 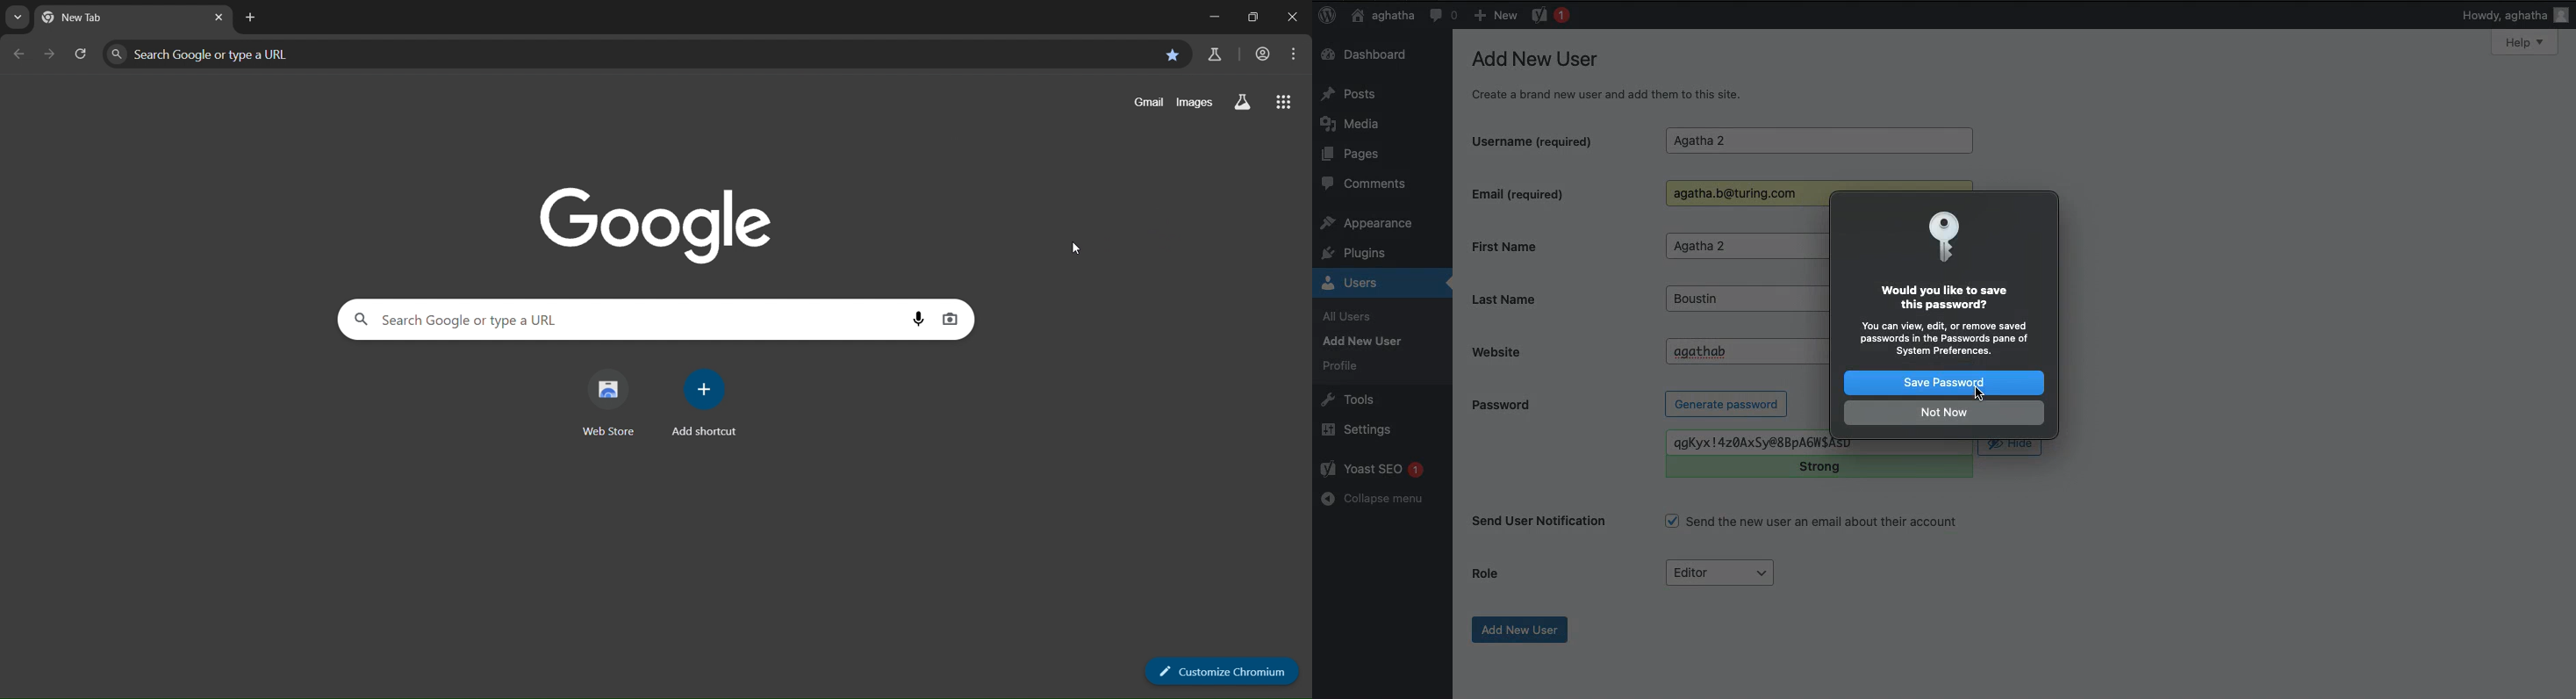 I want to click on Logo, so click(x=1327, y=16).